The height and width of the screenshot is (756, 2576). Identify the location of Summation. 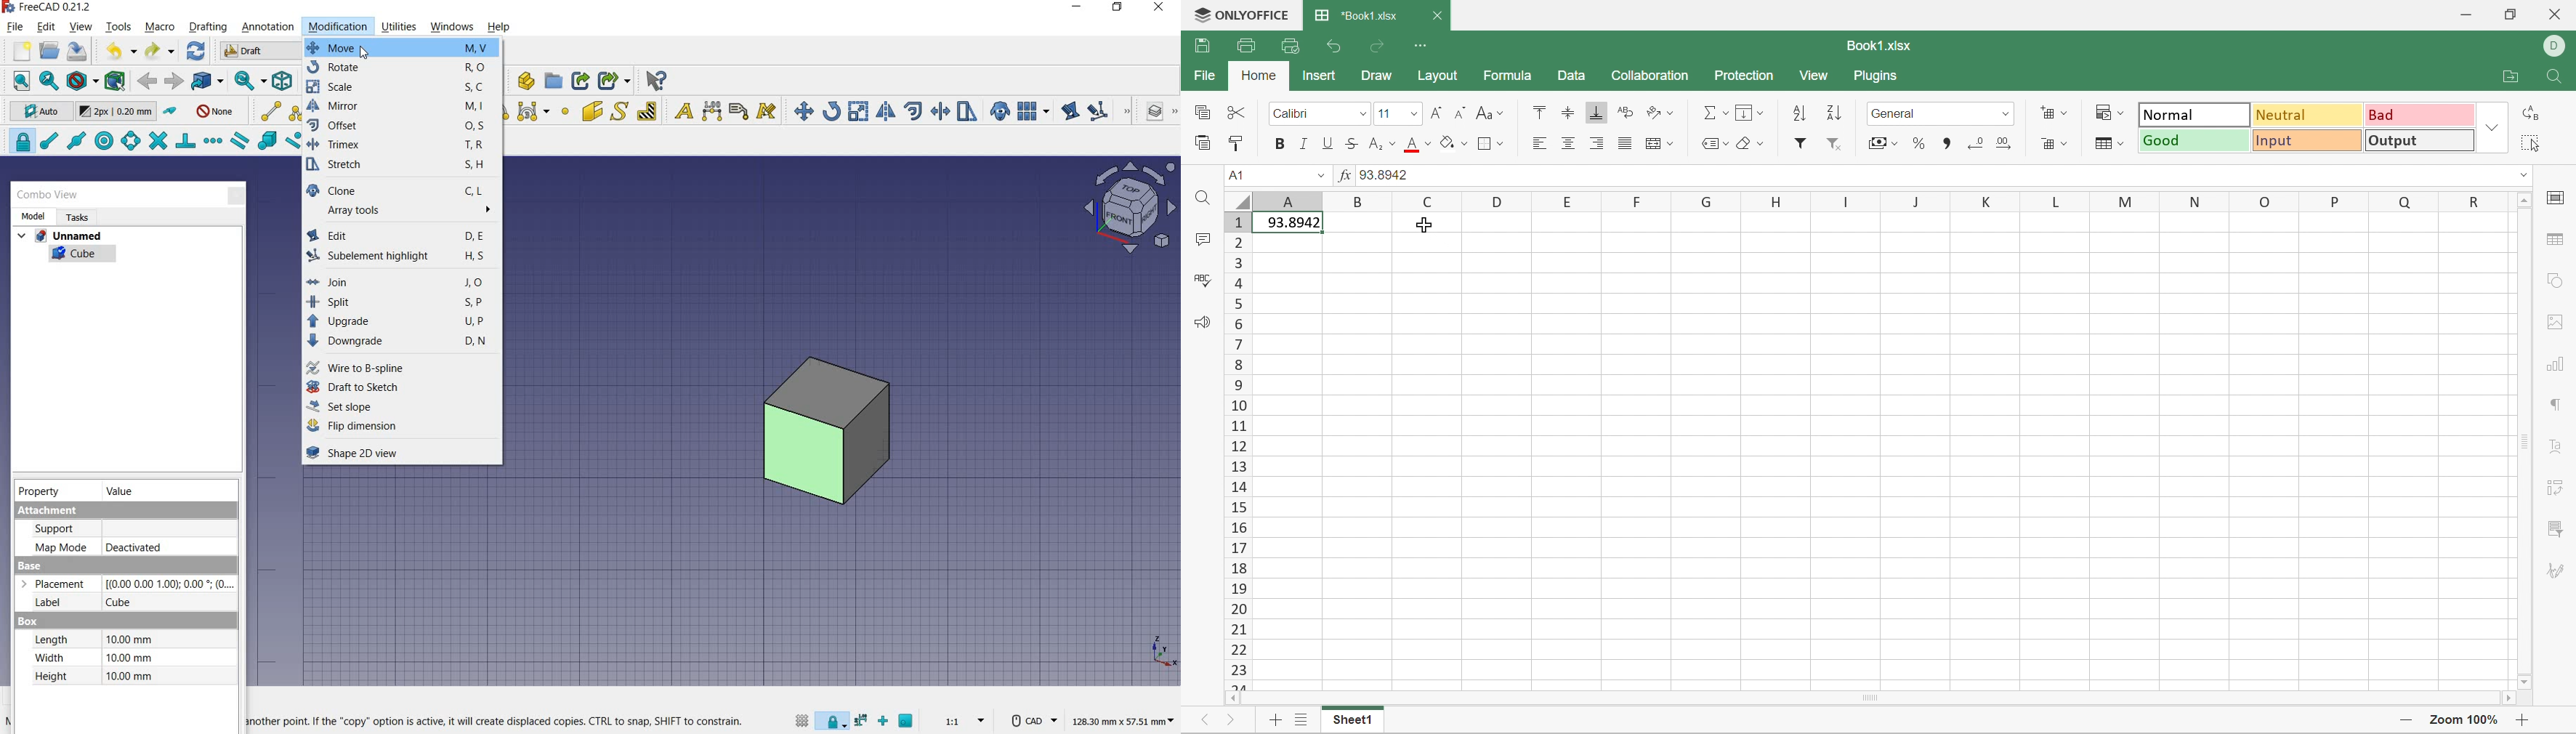
(1716, 112).